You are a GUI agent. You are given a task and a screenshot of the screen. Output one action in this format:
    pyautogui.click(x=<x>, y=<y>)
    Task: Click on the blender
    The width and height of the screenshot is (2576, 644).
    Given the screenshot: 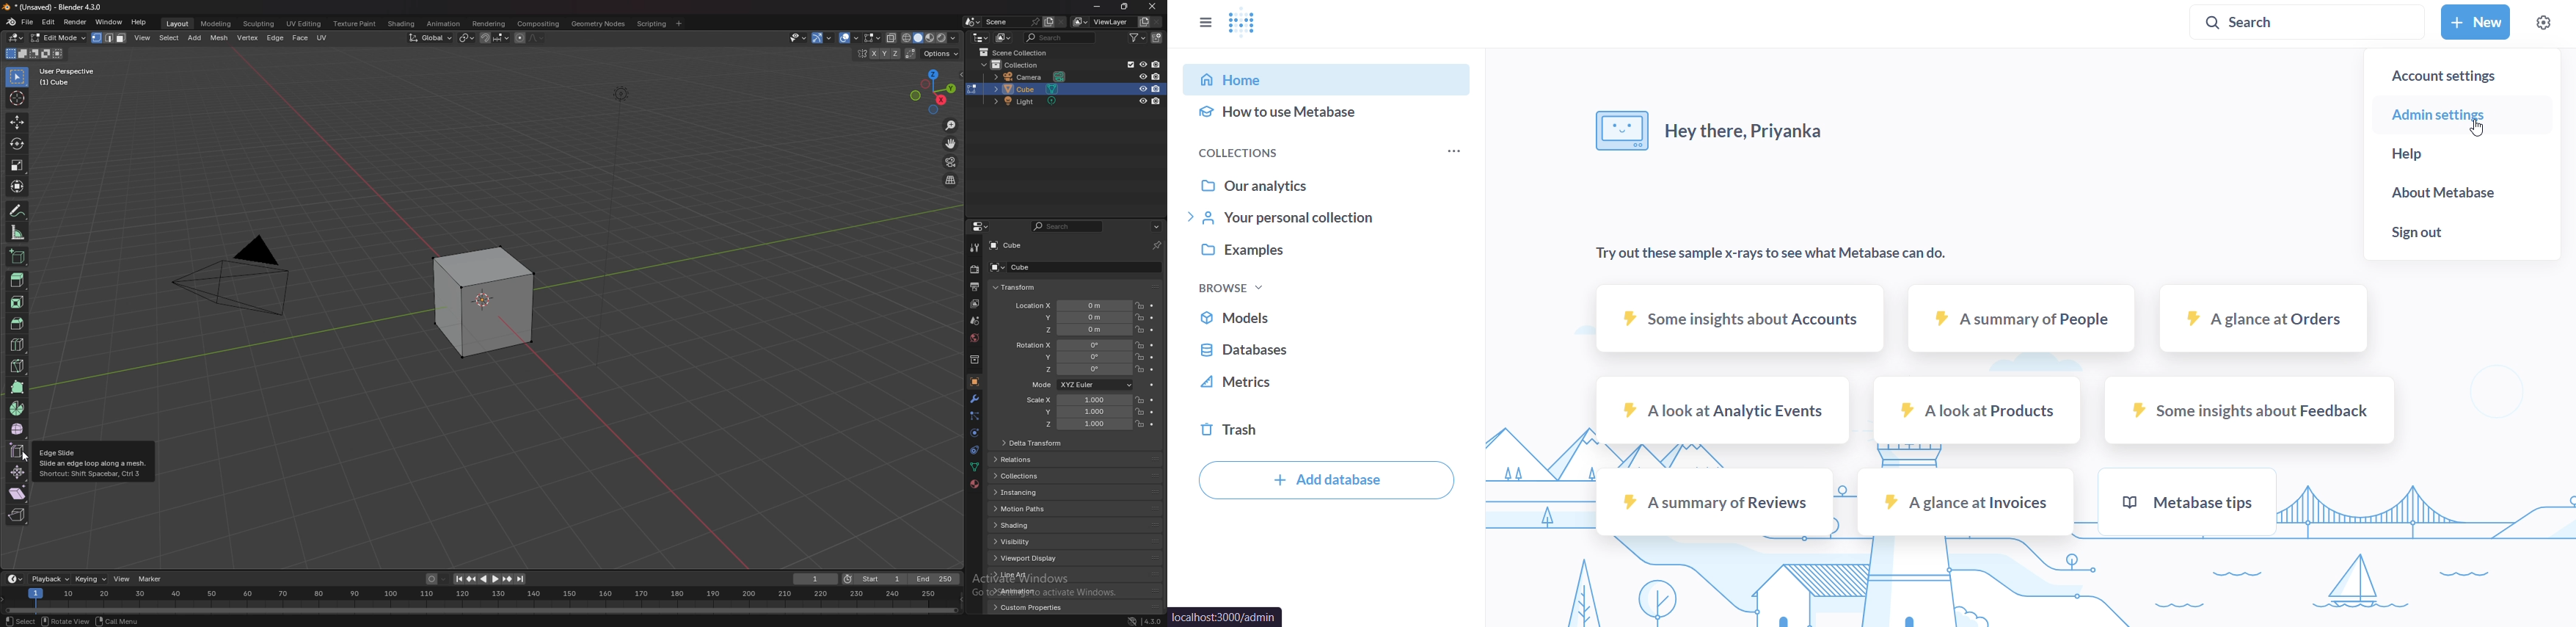 What is the action you would take?
    pyautogui.click(x=10, y=22)
    